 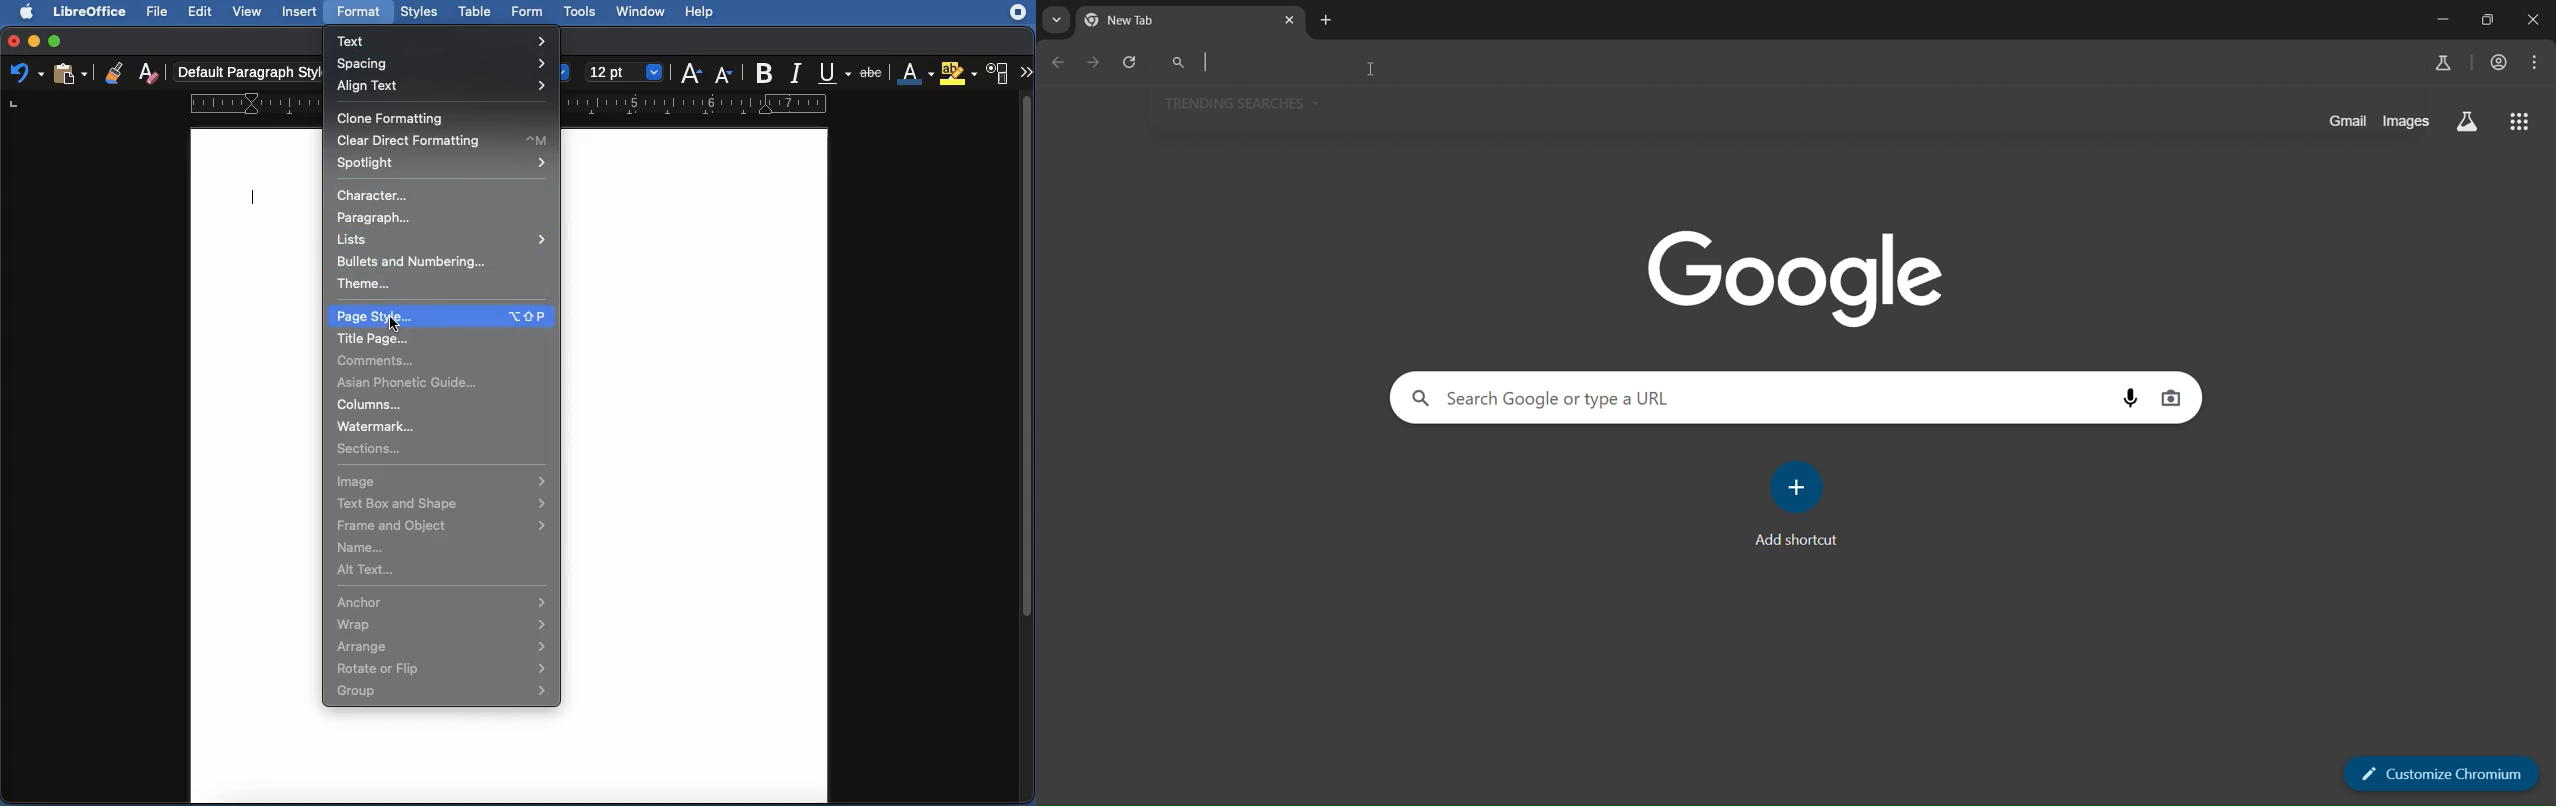 What do you see at coordinates (765, 72) in the screenshot?
I see `Bold` at bounding box center [765, 72].